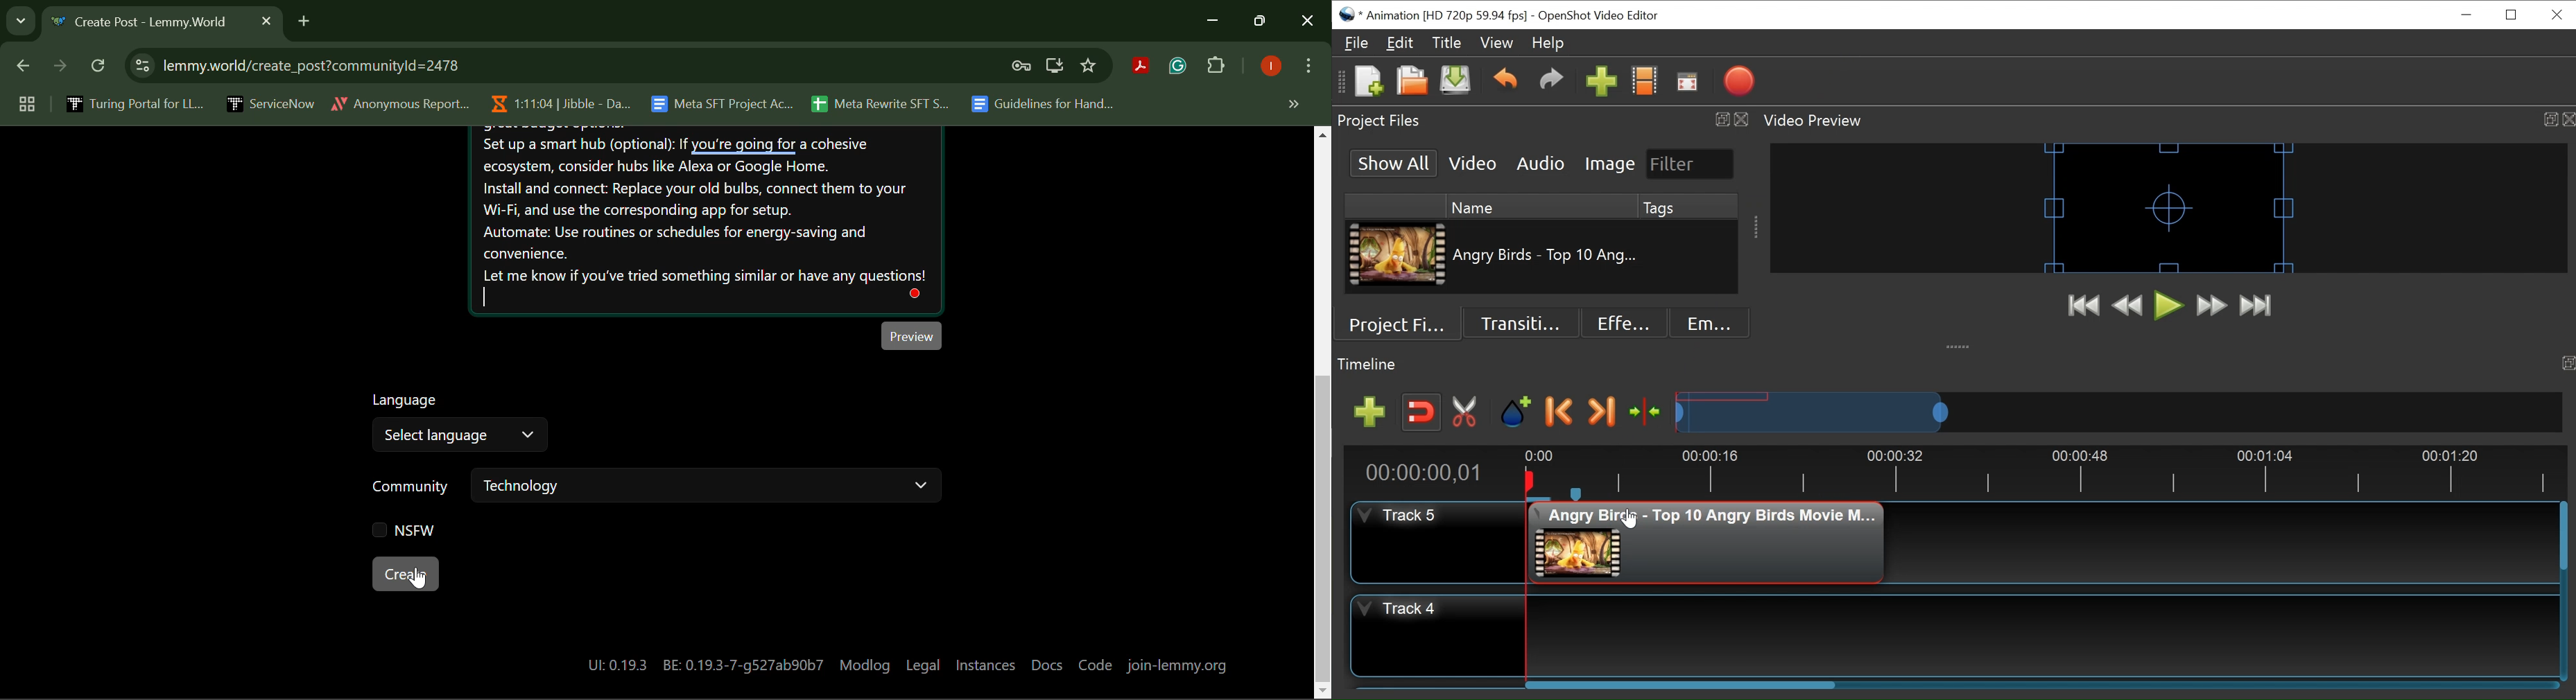 This screenshot has width=2576, height=700. What do you see at coordinates (58, 69) in the screenshot?
I see `Next Page ` at bounding box center [58, 69].